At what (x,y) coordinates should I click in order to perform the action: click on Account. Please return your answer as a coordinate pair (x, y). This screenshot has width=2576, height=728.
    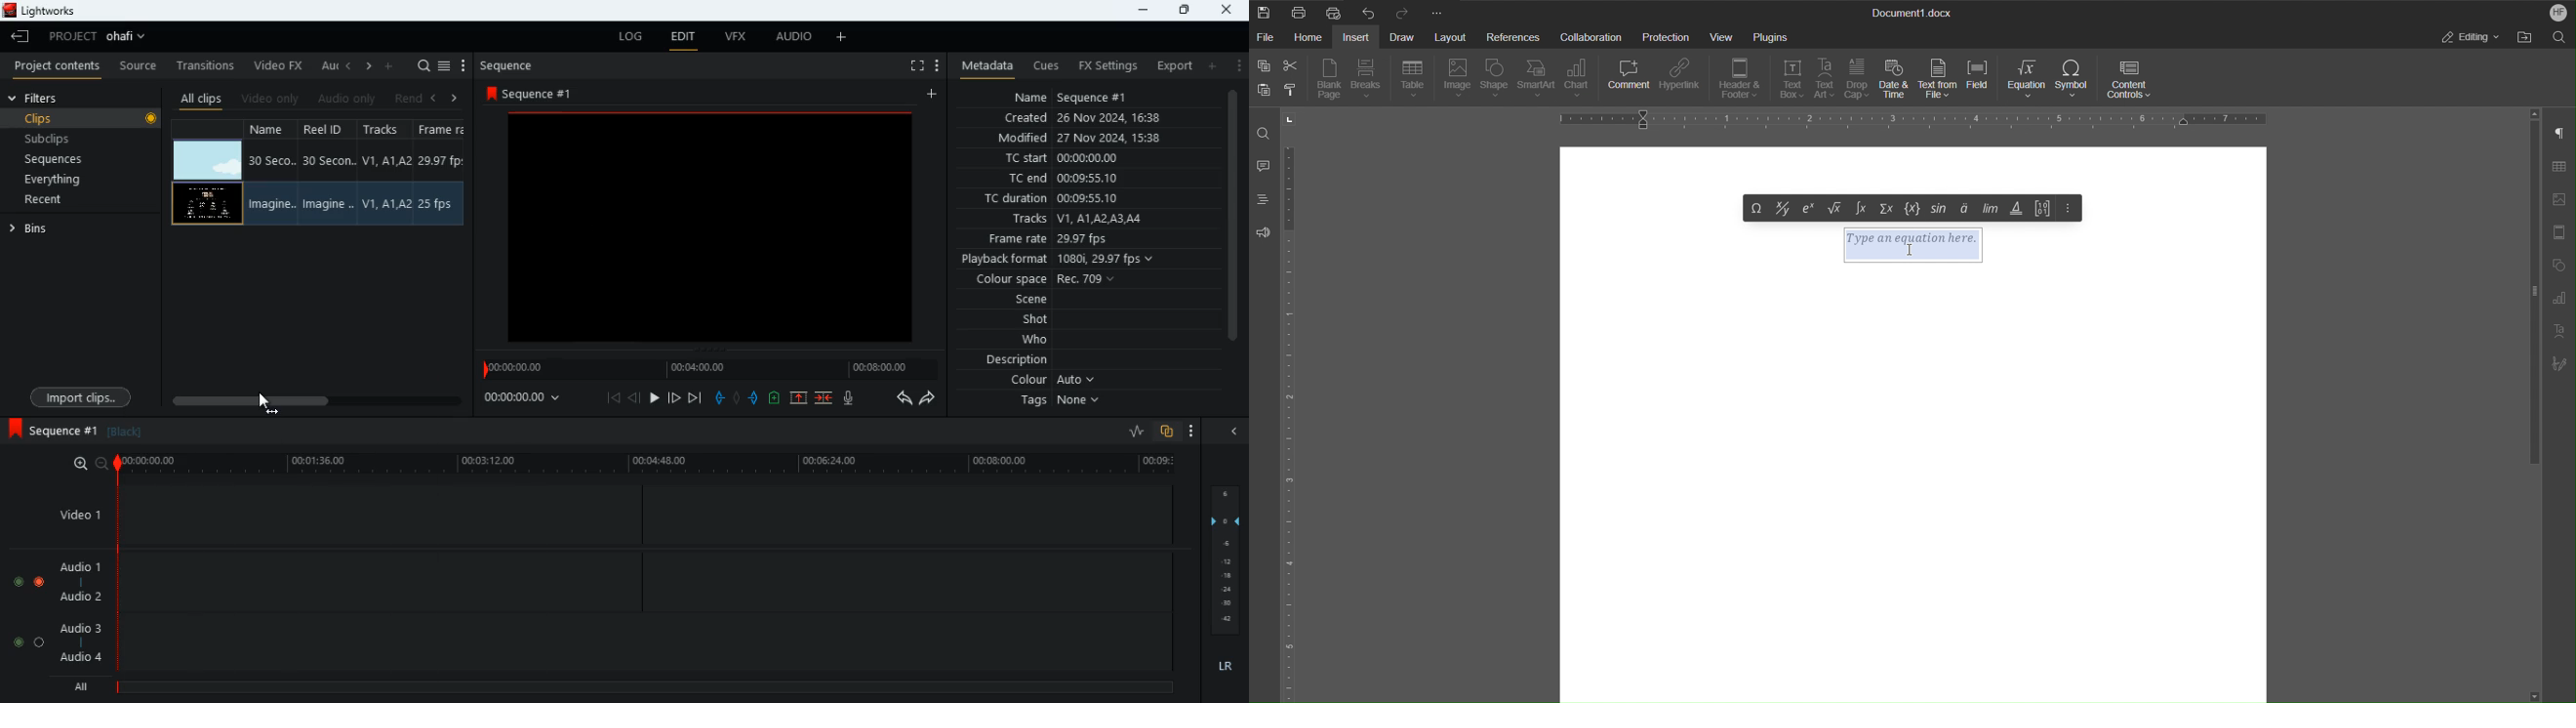
    Looking at the image, I should click on (2557, 12).